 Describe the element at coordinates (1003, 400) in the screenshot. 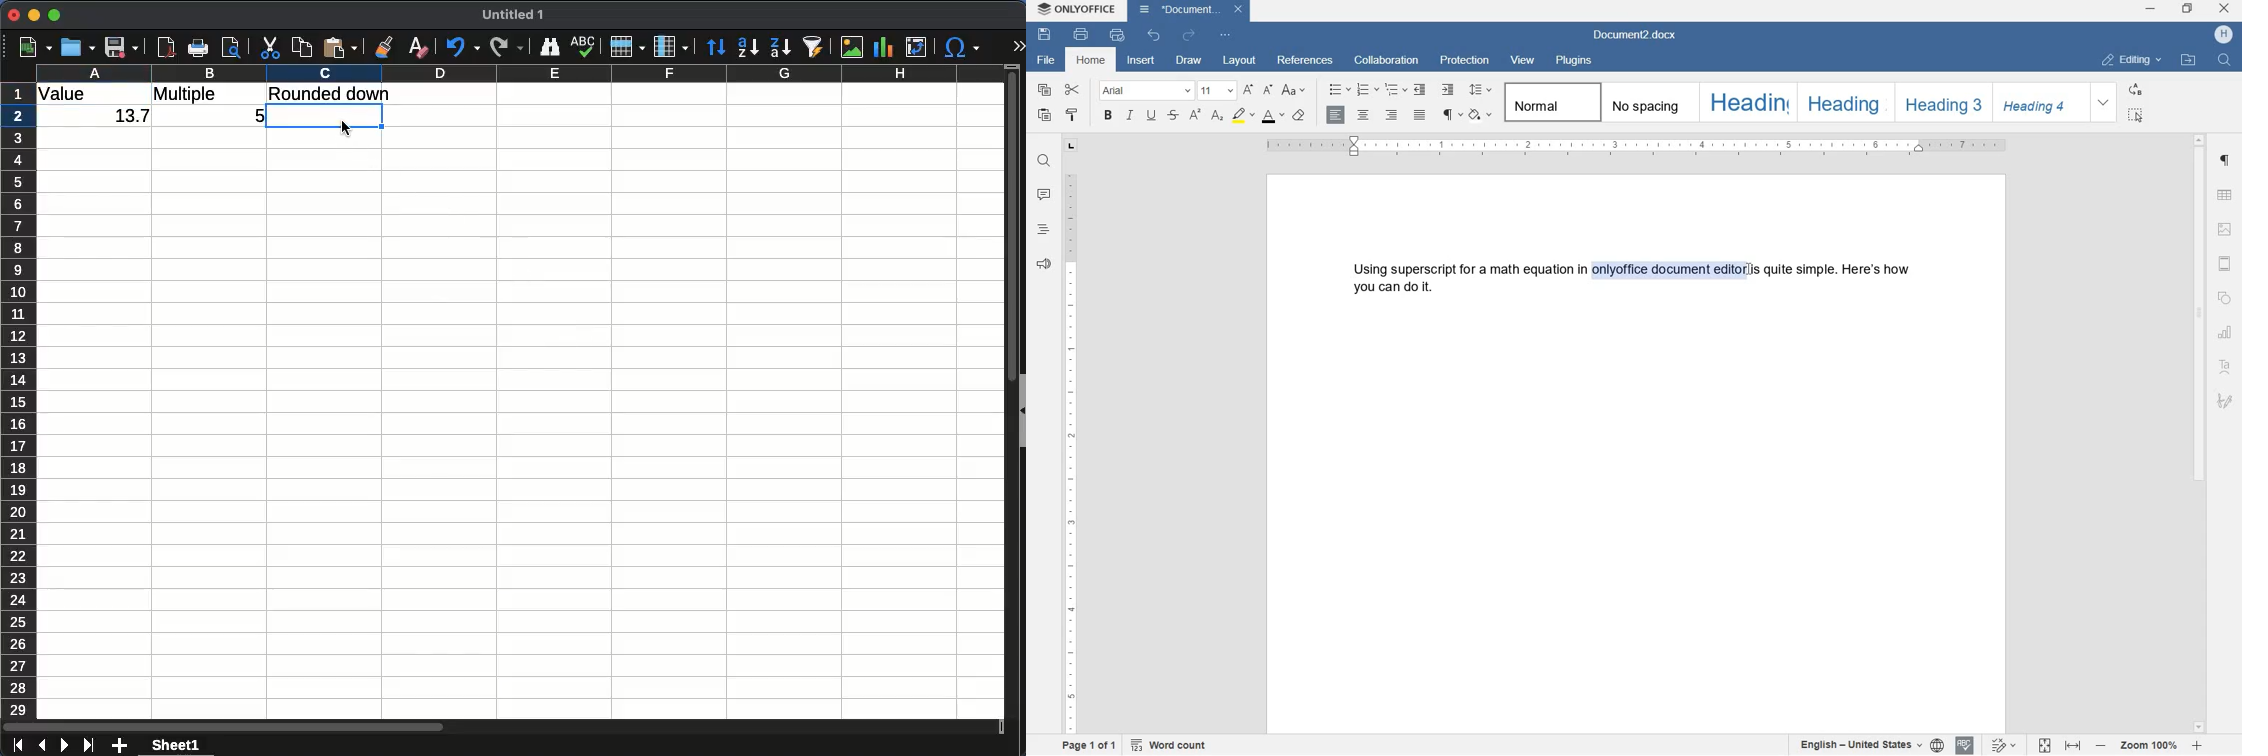

I see `scroll` at that location.